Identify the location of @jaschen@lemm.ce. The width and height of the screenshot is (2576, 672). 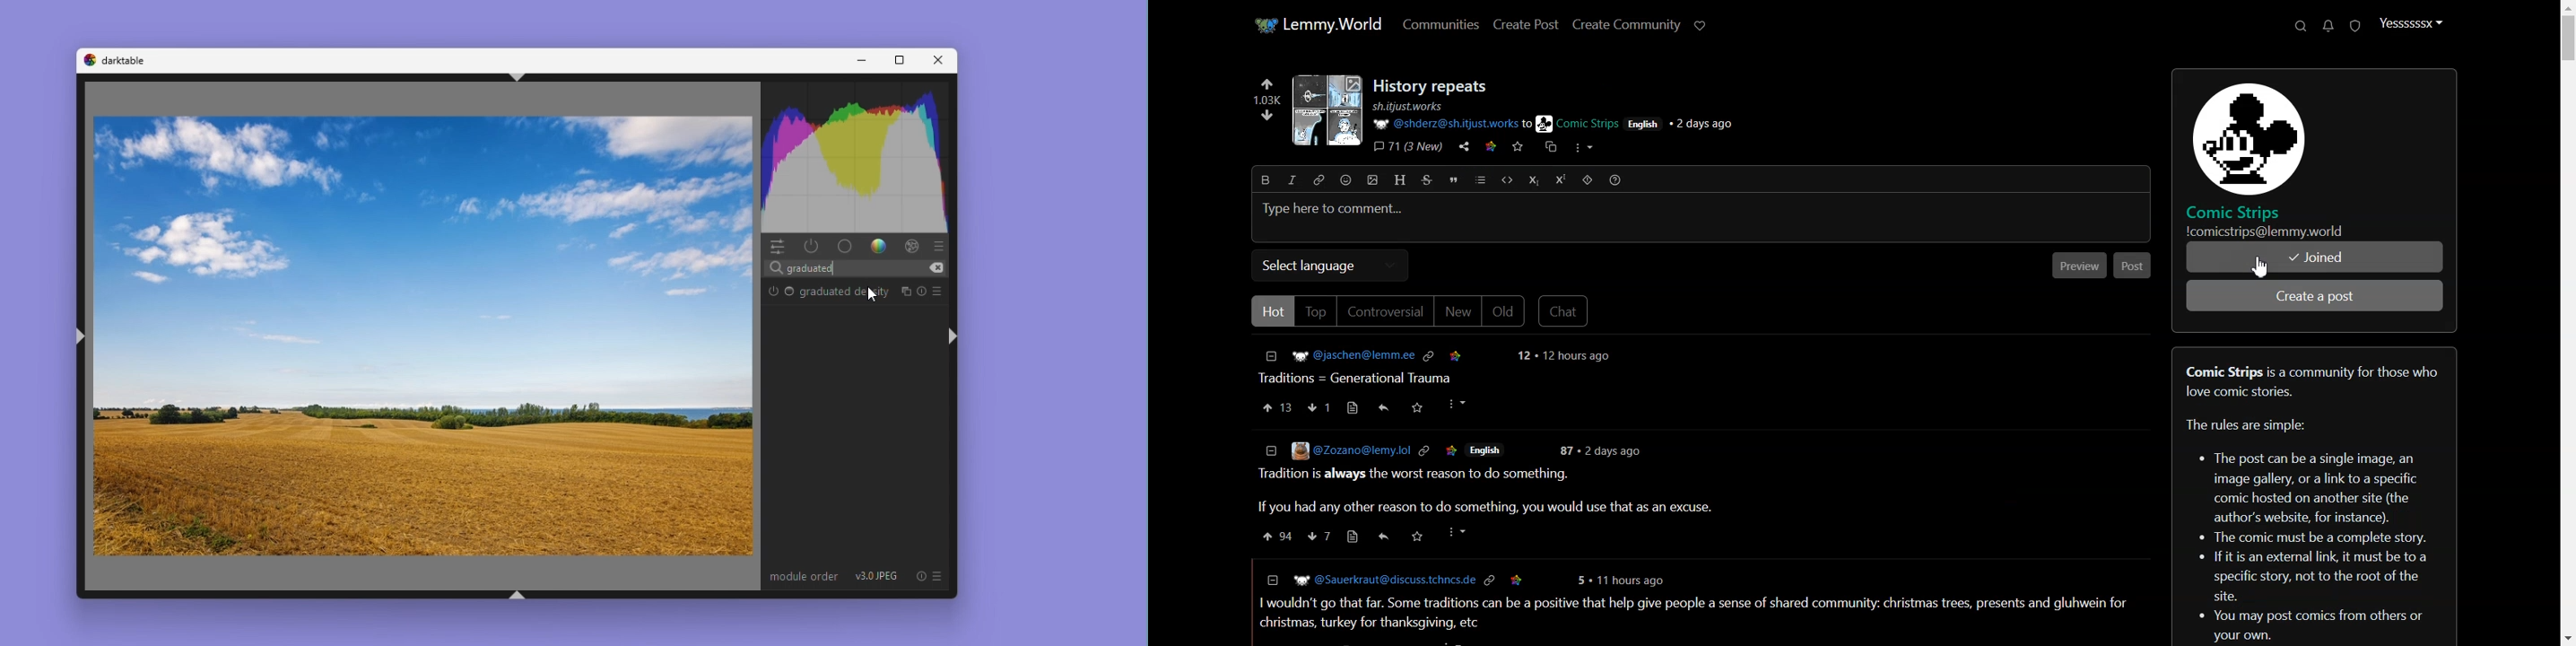
(1338, 355).